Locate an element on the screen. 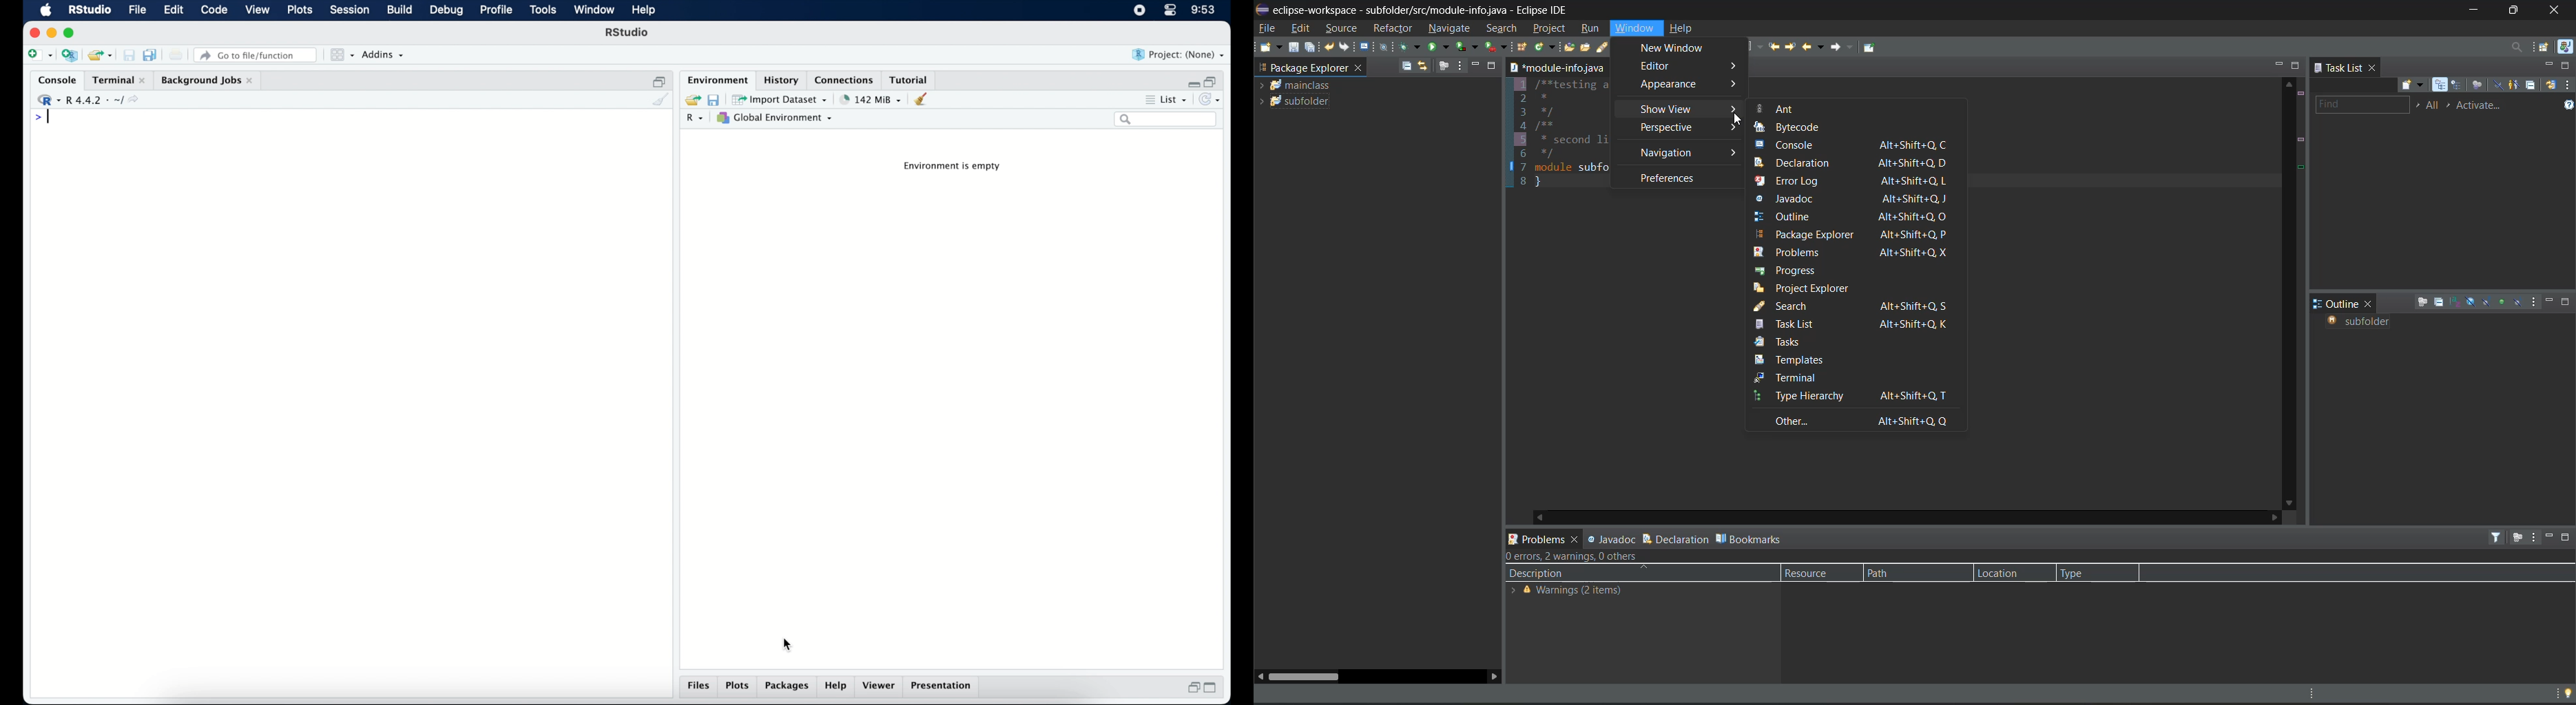  global environment is located at coordinates (779, 118).